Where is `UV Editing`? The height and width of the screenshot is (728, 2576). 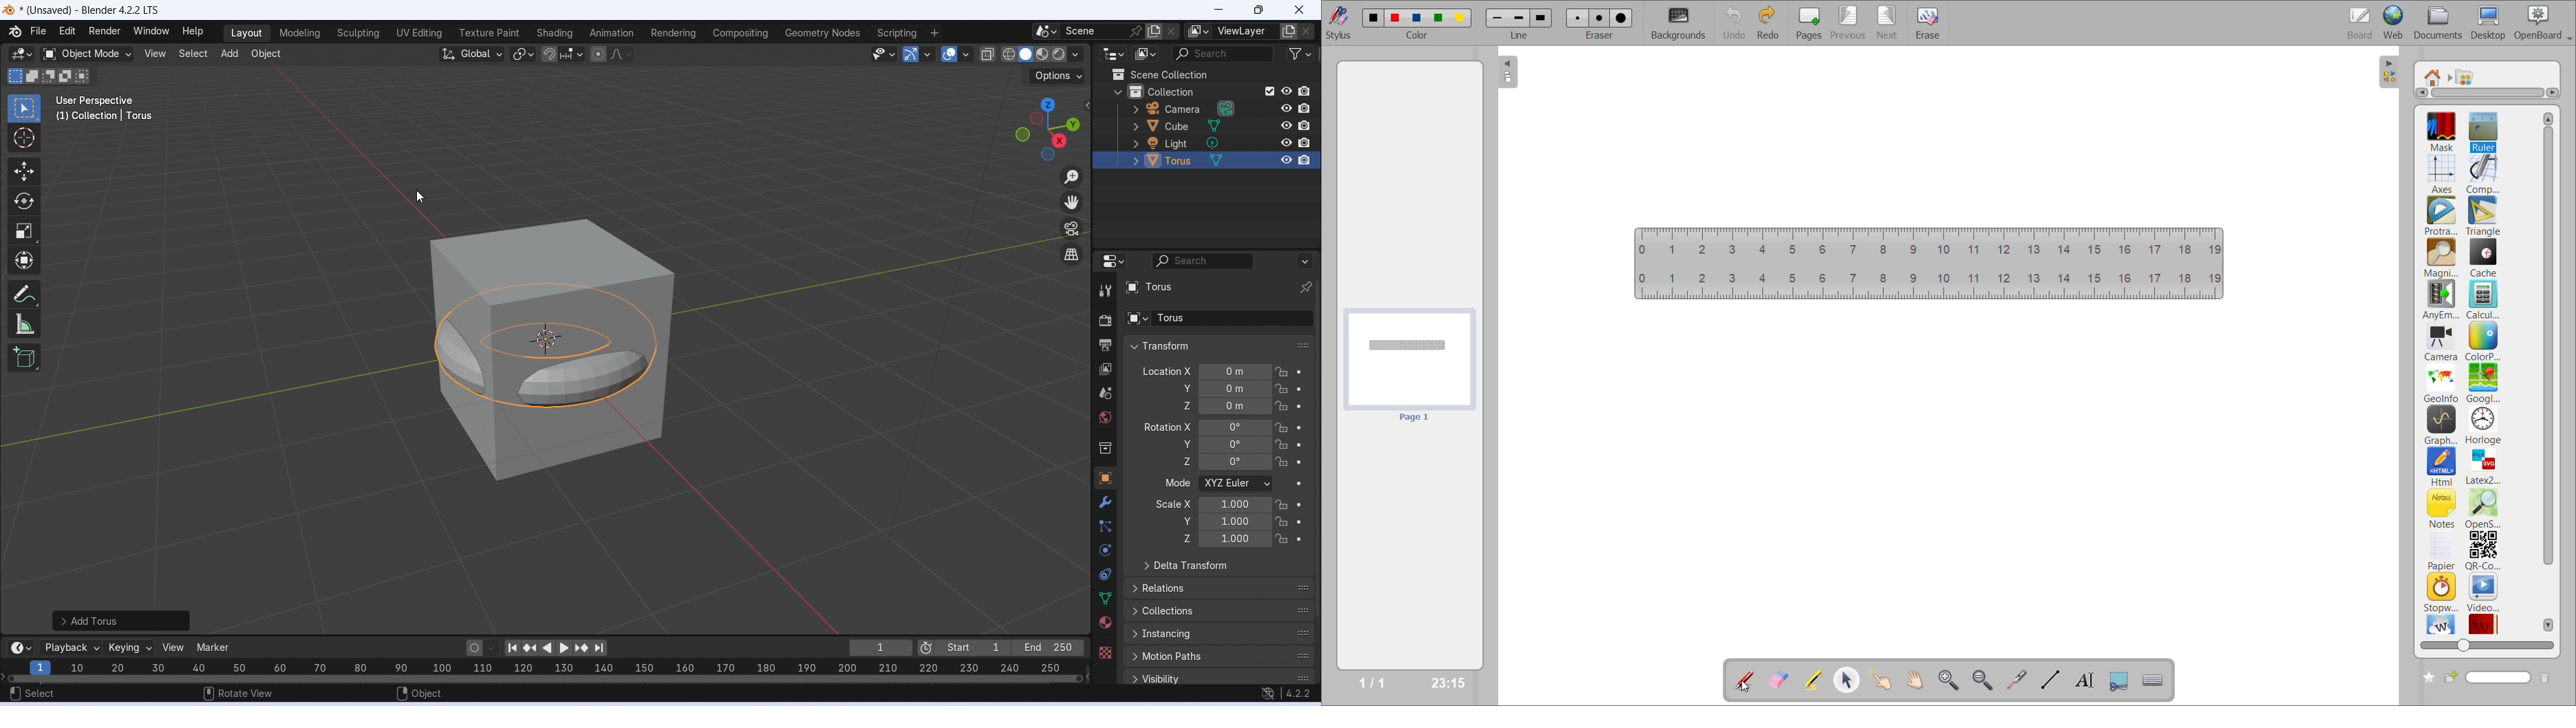
UV Editing is located at coordinates (418, 33).